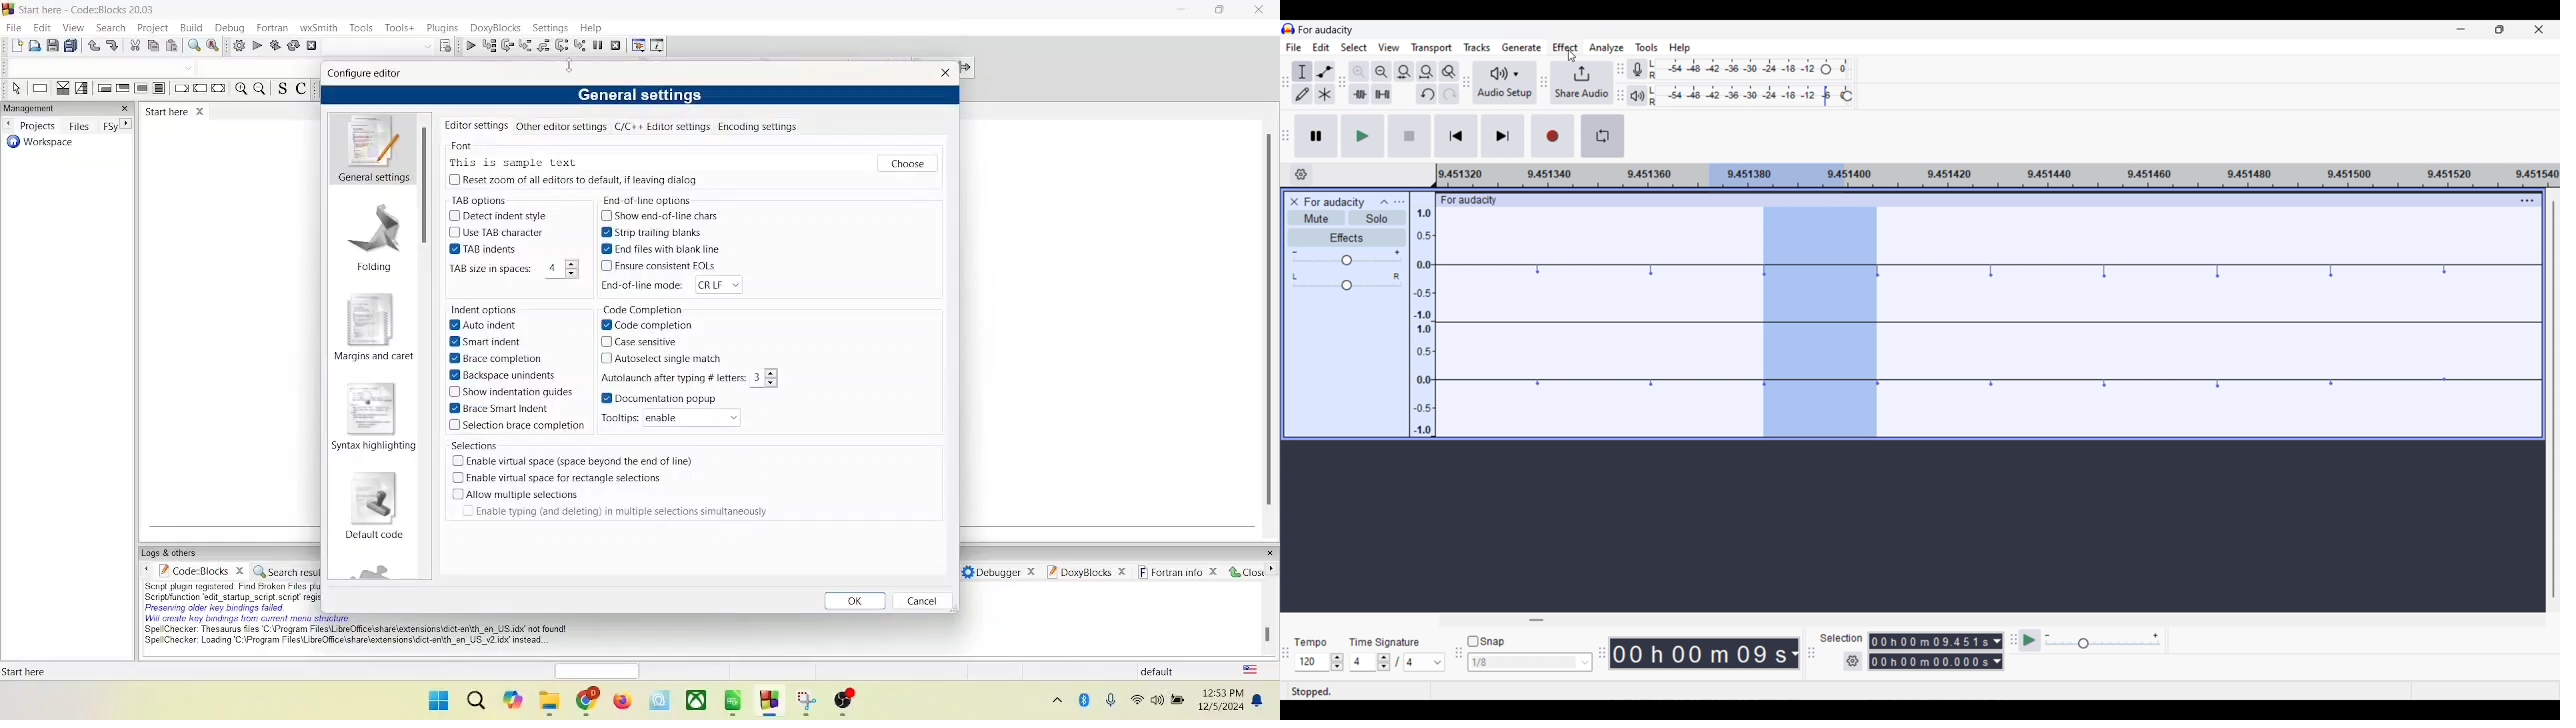 This screenshot has width=2576, height=728. Describe the element at coordinates (1347, 257) in the screenshot. I see `Volume scale` at that location.